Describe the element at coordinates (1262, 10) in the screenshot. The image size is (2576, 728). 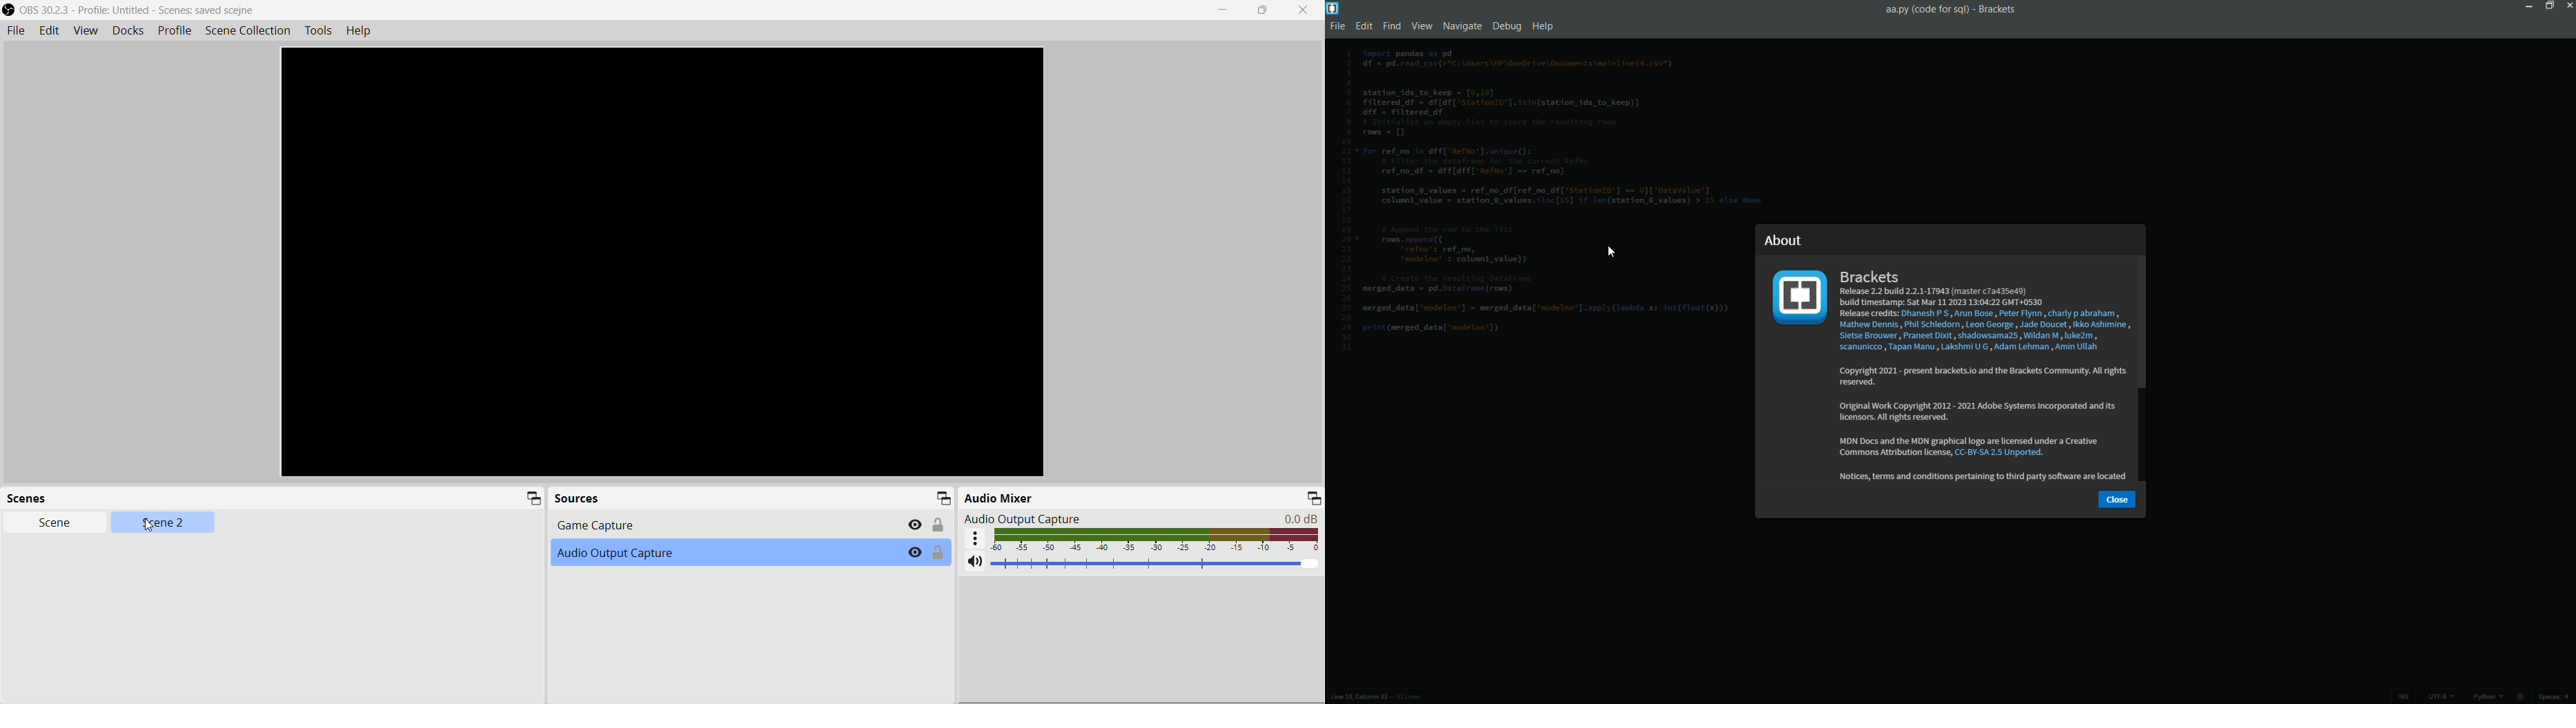
I see `Maximize` at that location.